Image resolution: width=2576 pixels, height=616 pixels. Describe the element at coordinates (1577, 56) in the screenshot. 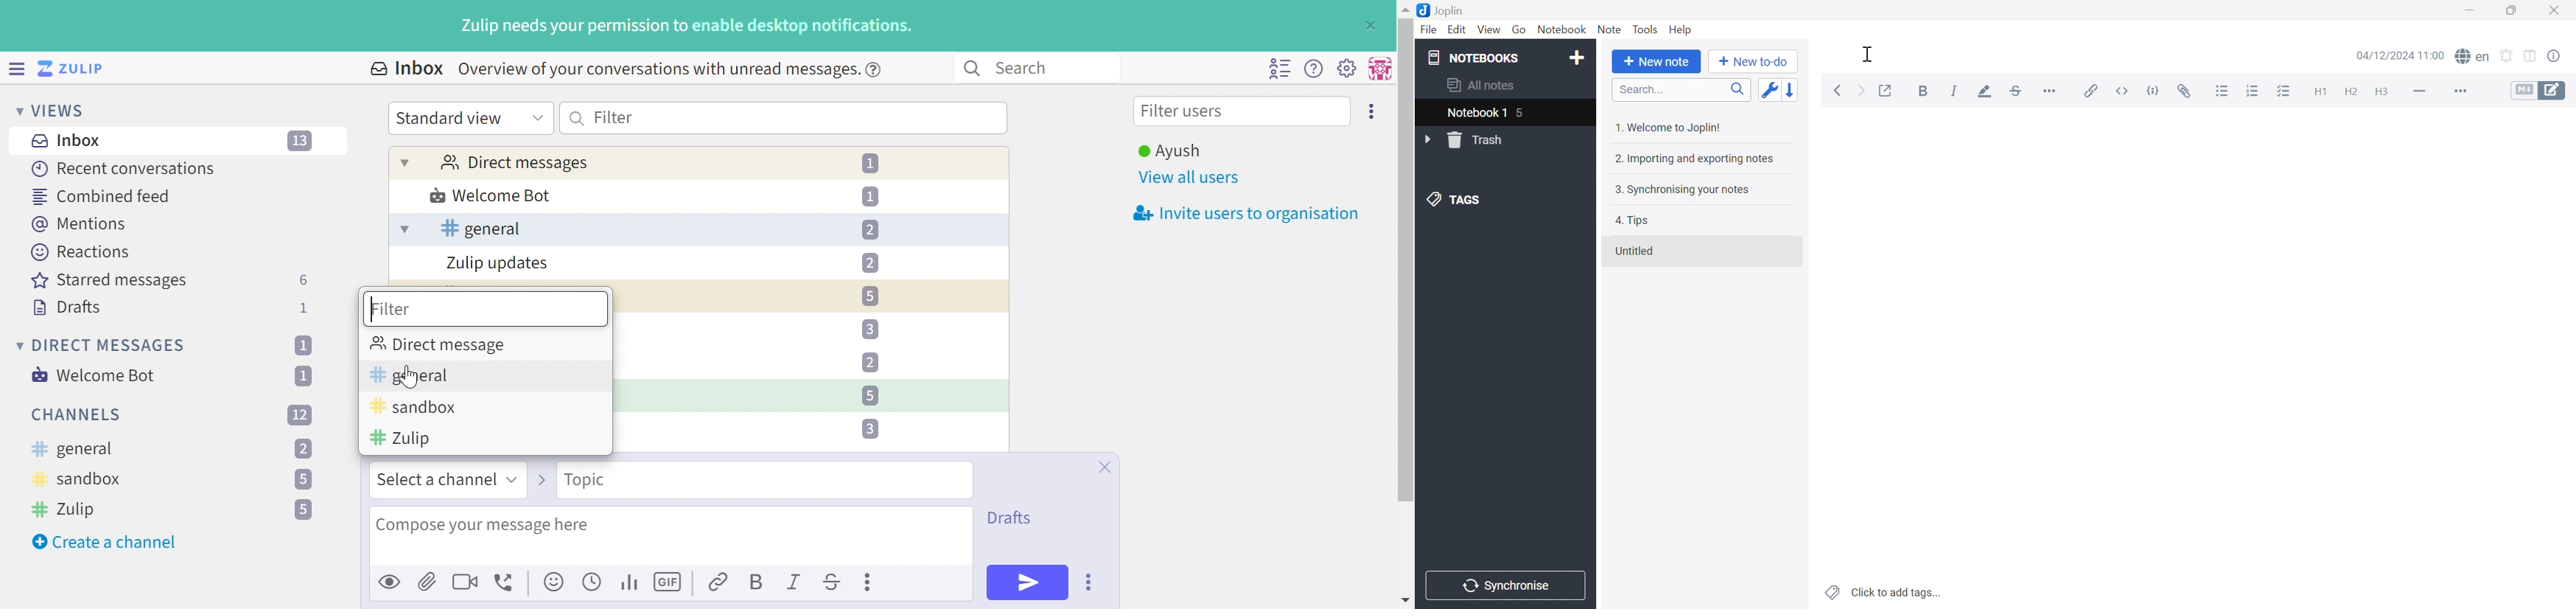

I see `Add notebook` at that location.